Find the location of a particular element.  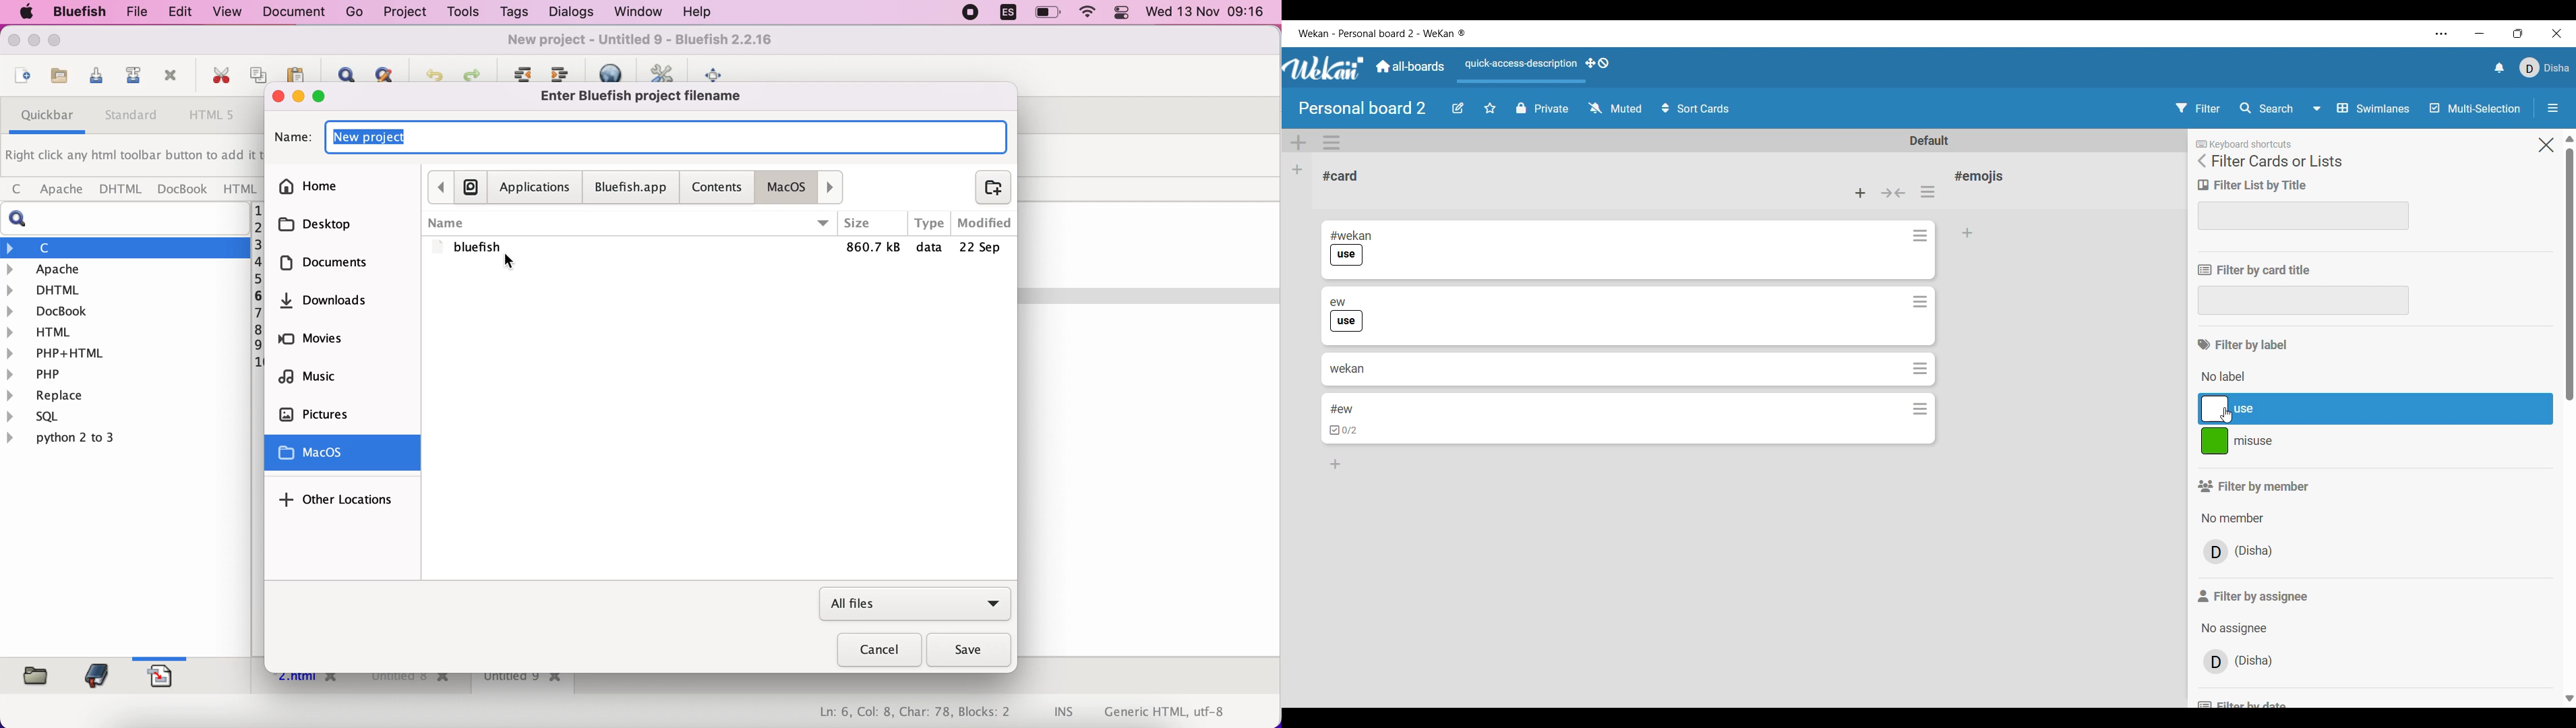

close is located at coordinates (276, 95).